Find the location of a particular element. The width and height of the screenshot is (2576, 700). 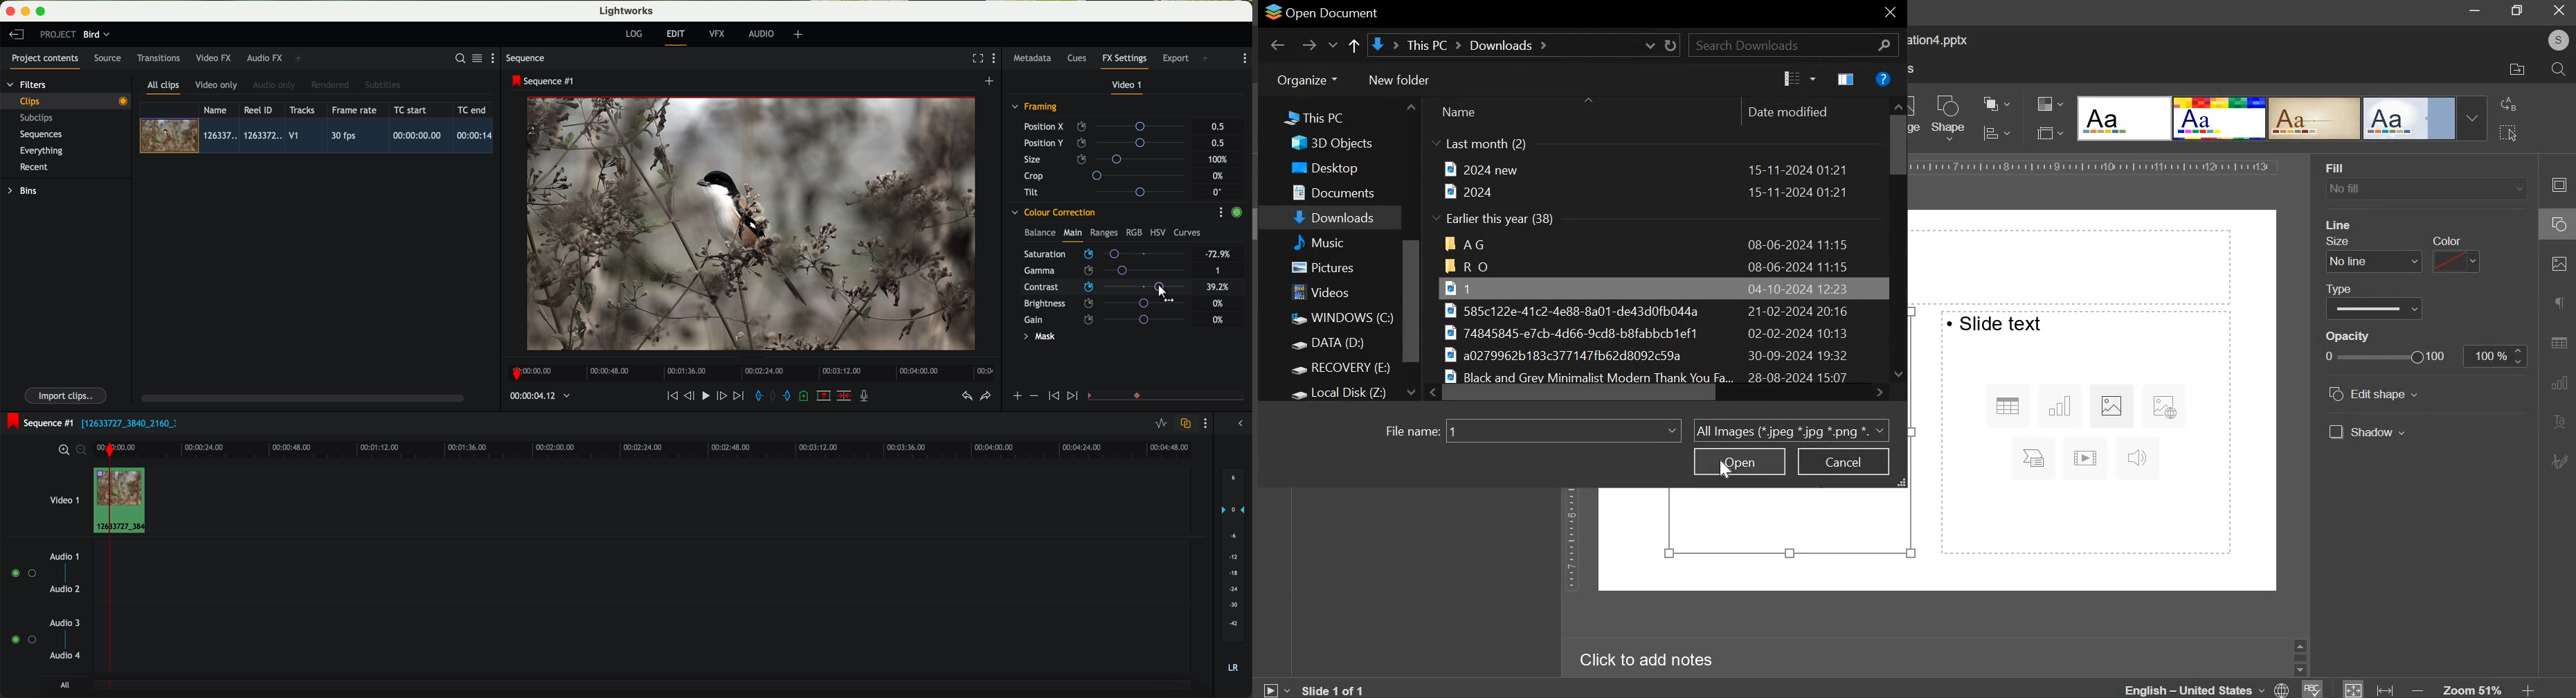

image file is located at coordinates (1656, 356).